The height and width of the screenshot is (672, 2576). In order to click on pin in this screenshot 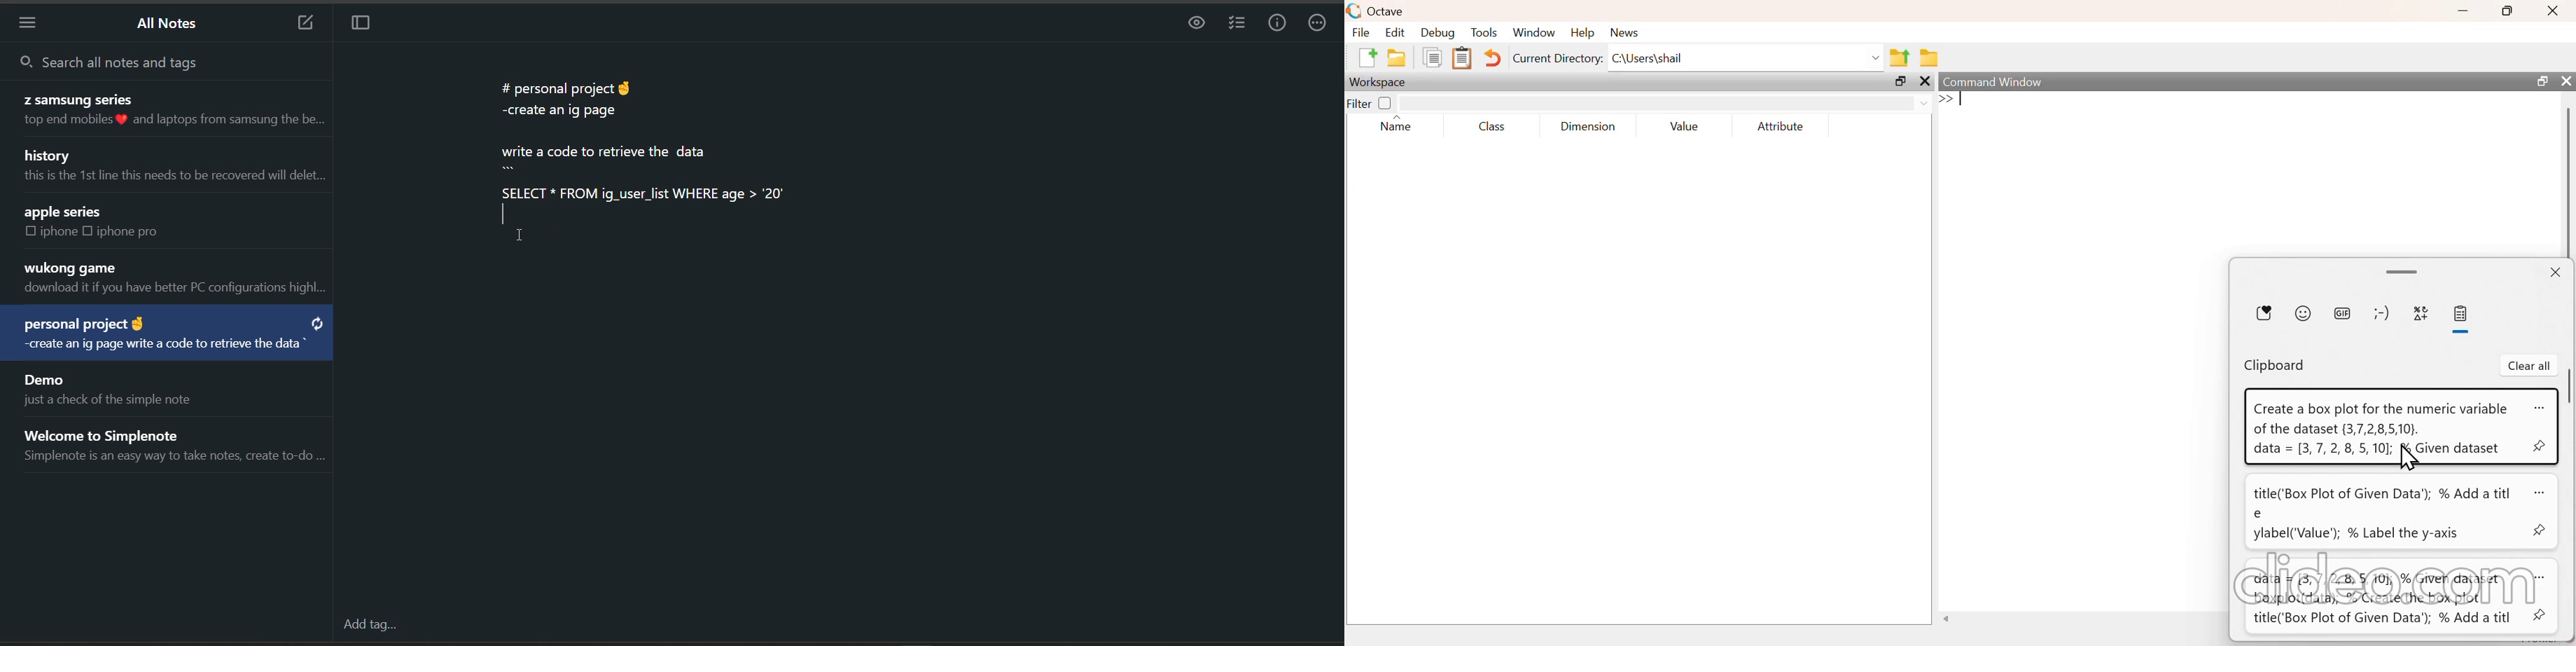, I will do `click(2543, 447)`.